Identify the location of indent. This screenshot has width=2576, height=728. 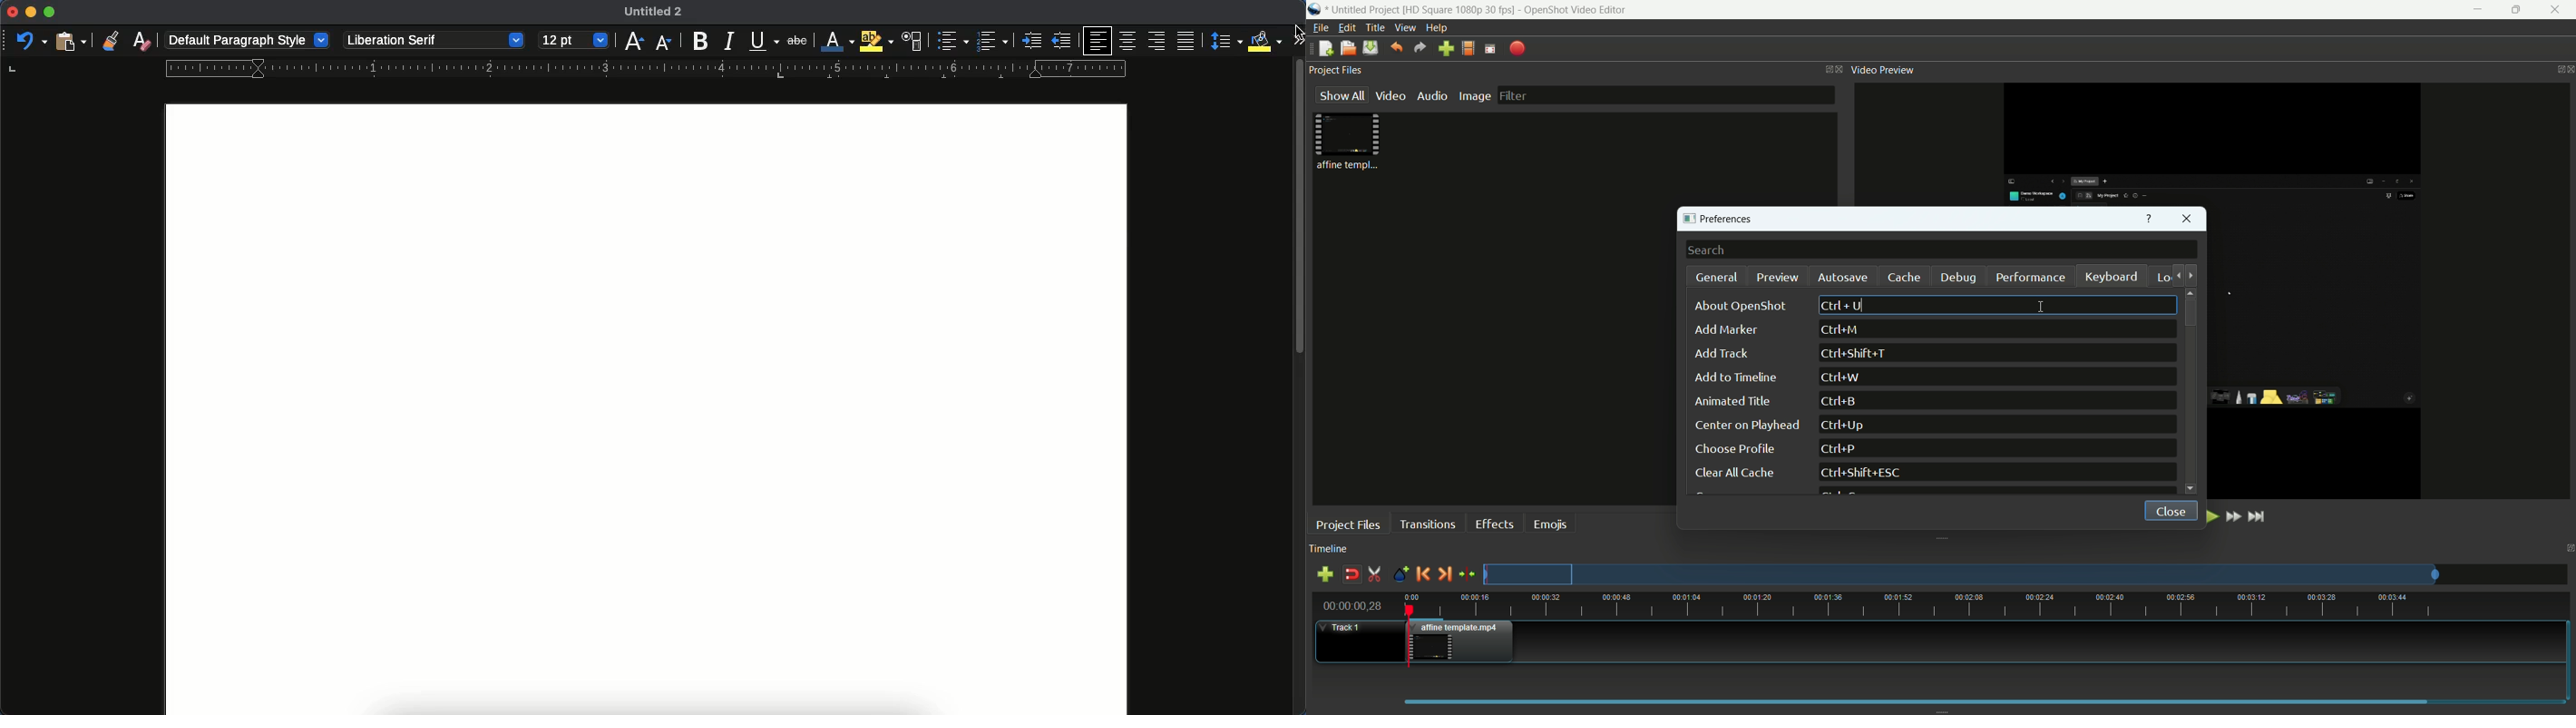
(1031, 41).